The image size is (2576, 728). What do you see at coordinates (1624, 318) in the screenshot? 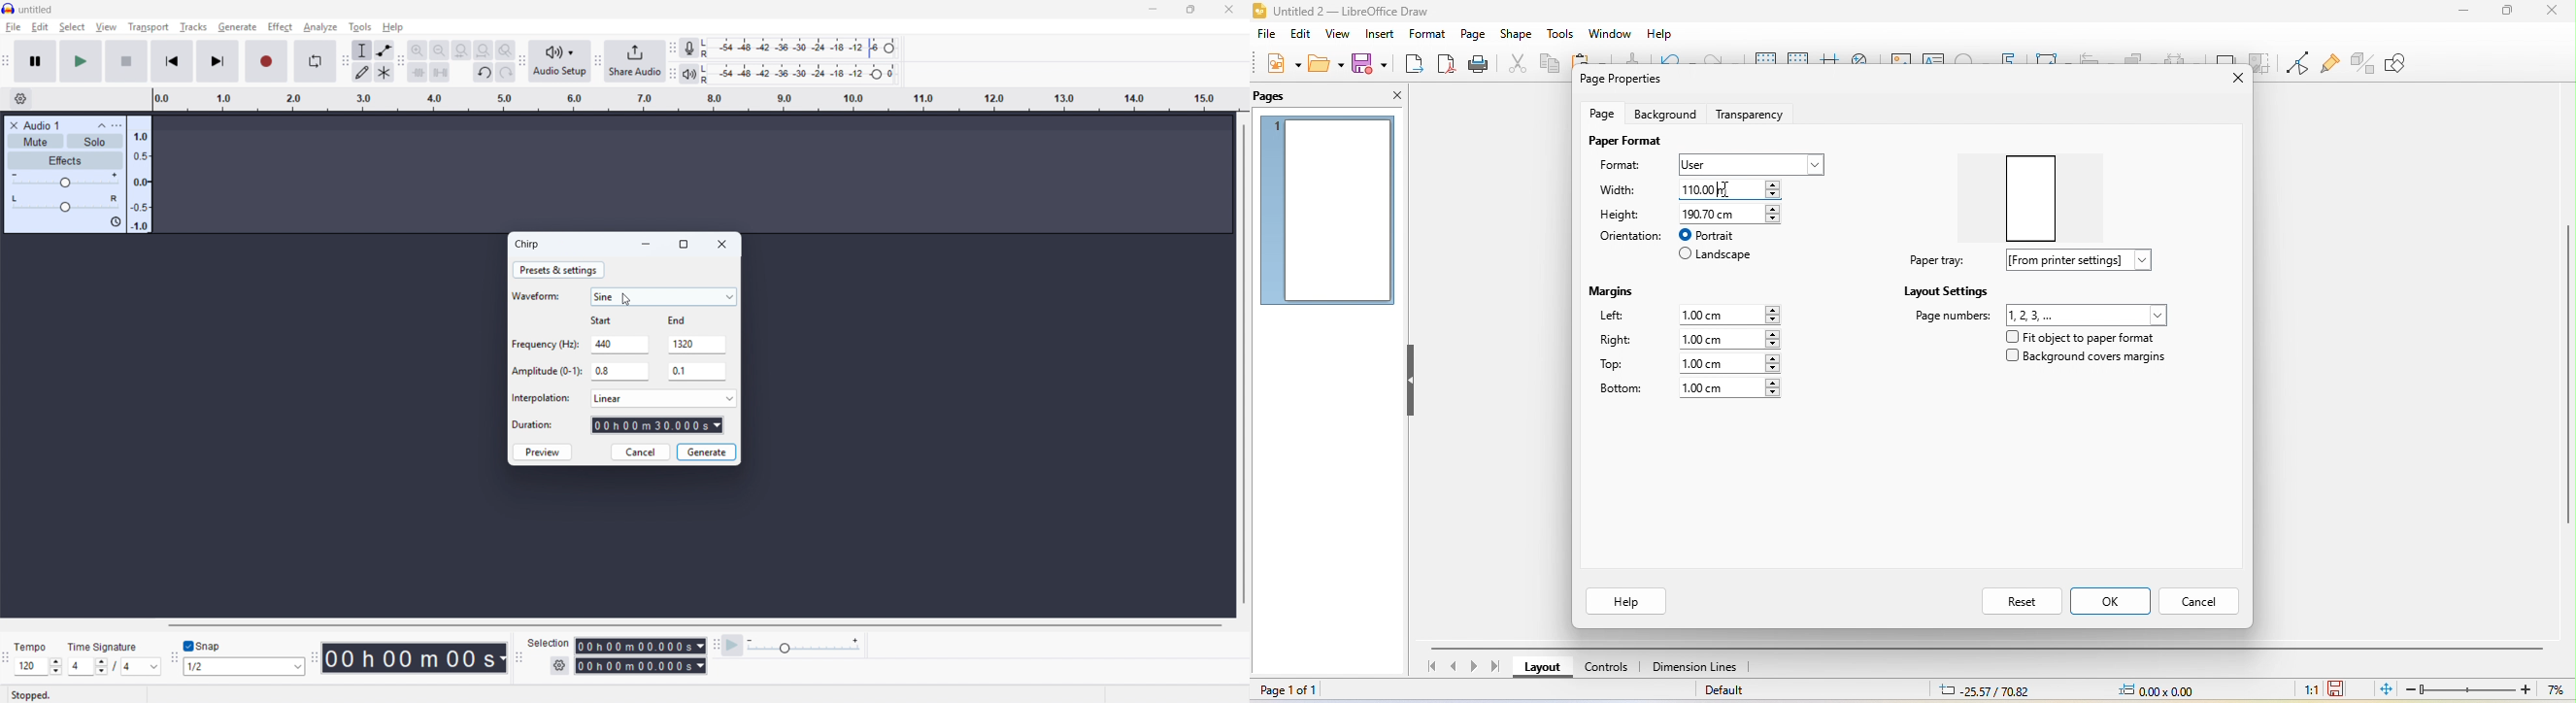
I see `lefr` at bounding box center [1624, 318].